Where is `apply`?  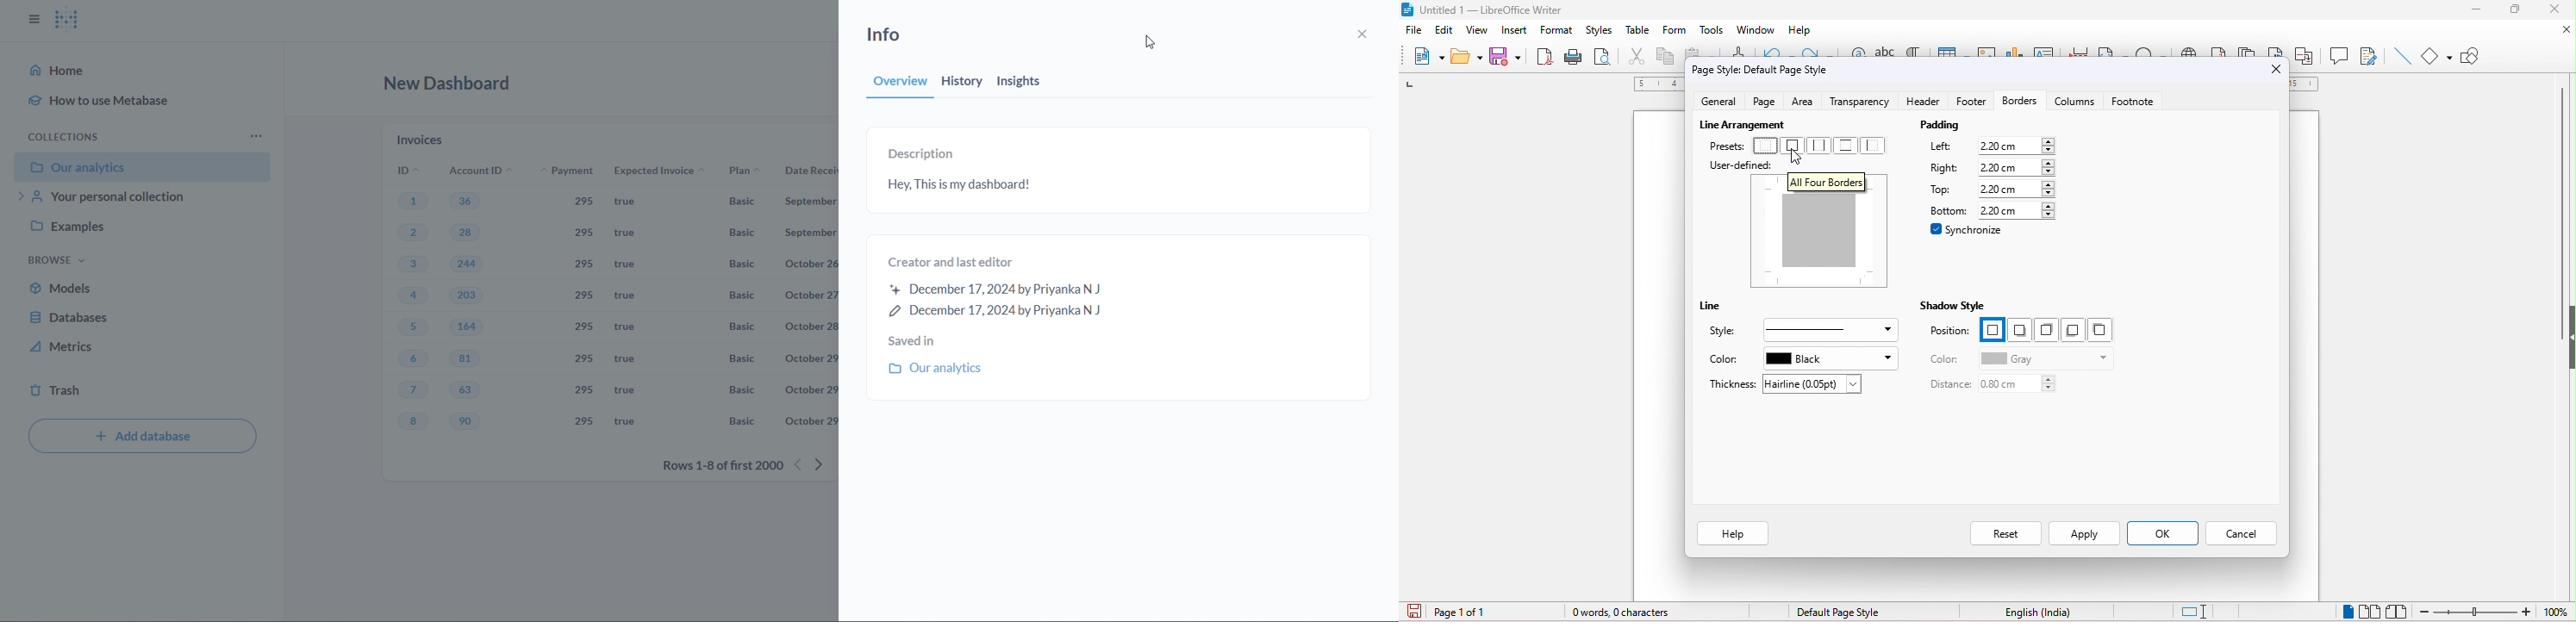 apply is located at coordinates (2084, 533).